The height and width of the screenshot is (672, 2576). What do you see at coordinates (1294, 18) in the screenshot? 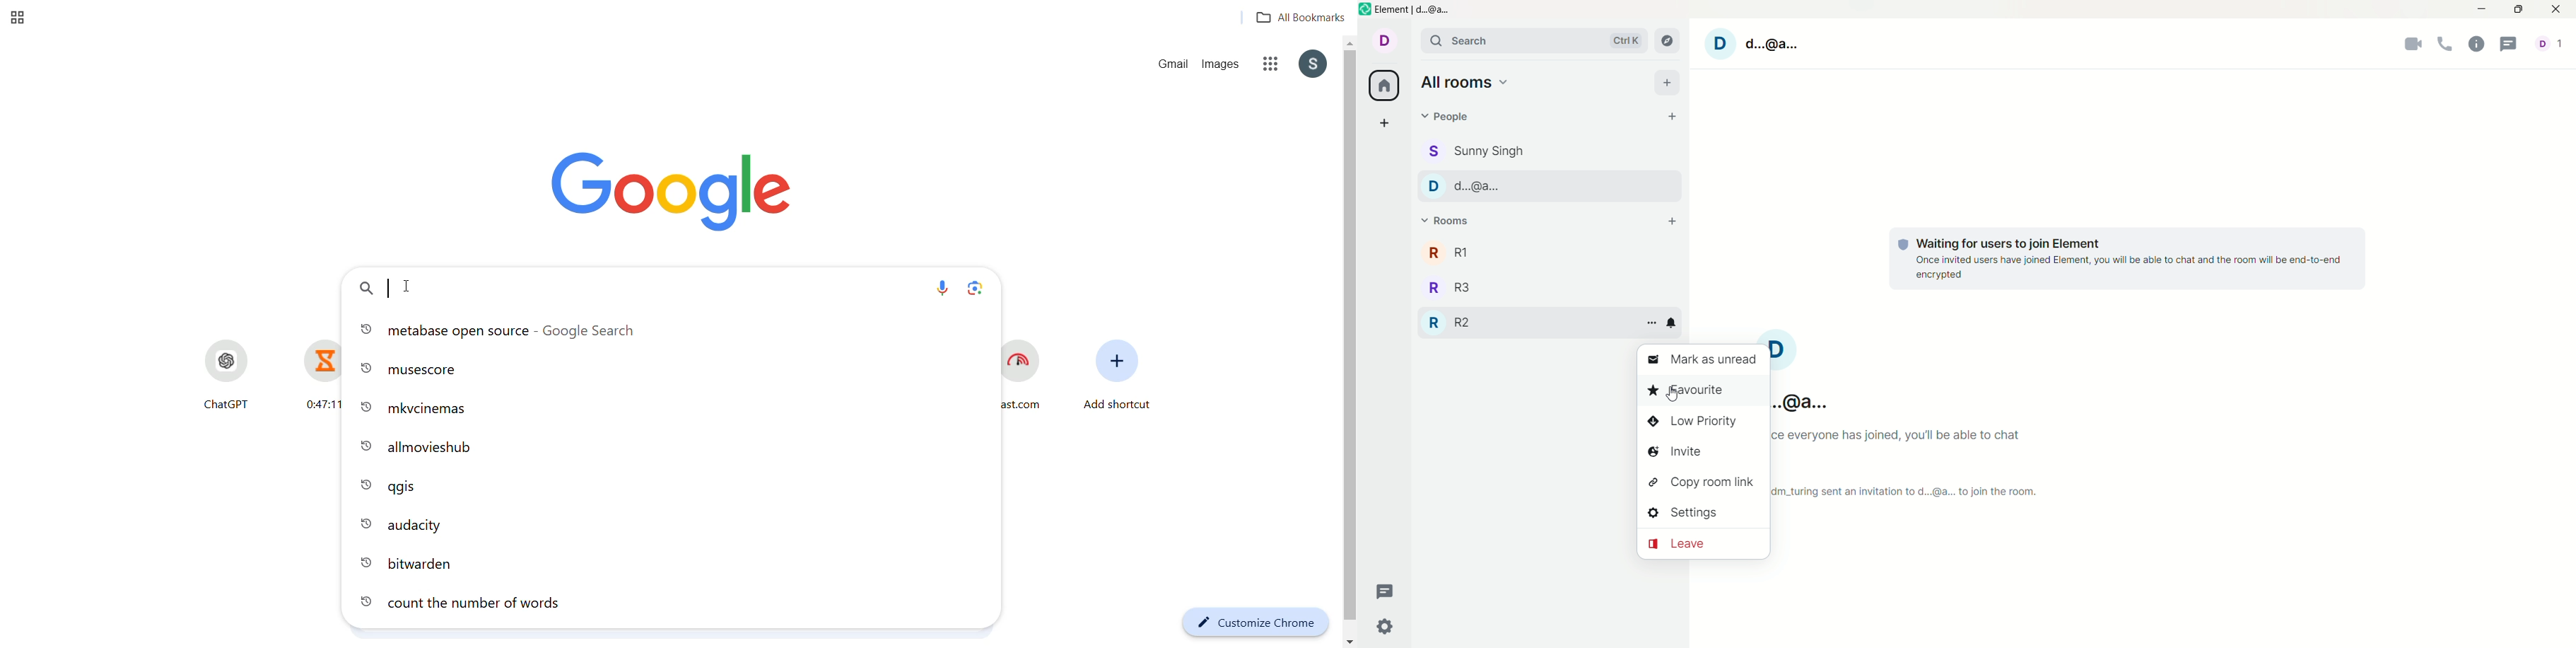
I see `all bookmarks` at bounding box center [1294, 18].